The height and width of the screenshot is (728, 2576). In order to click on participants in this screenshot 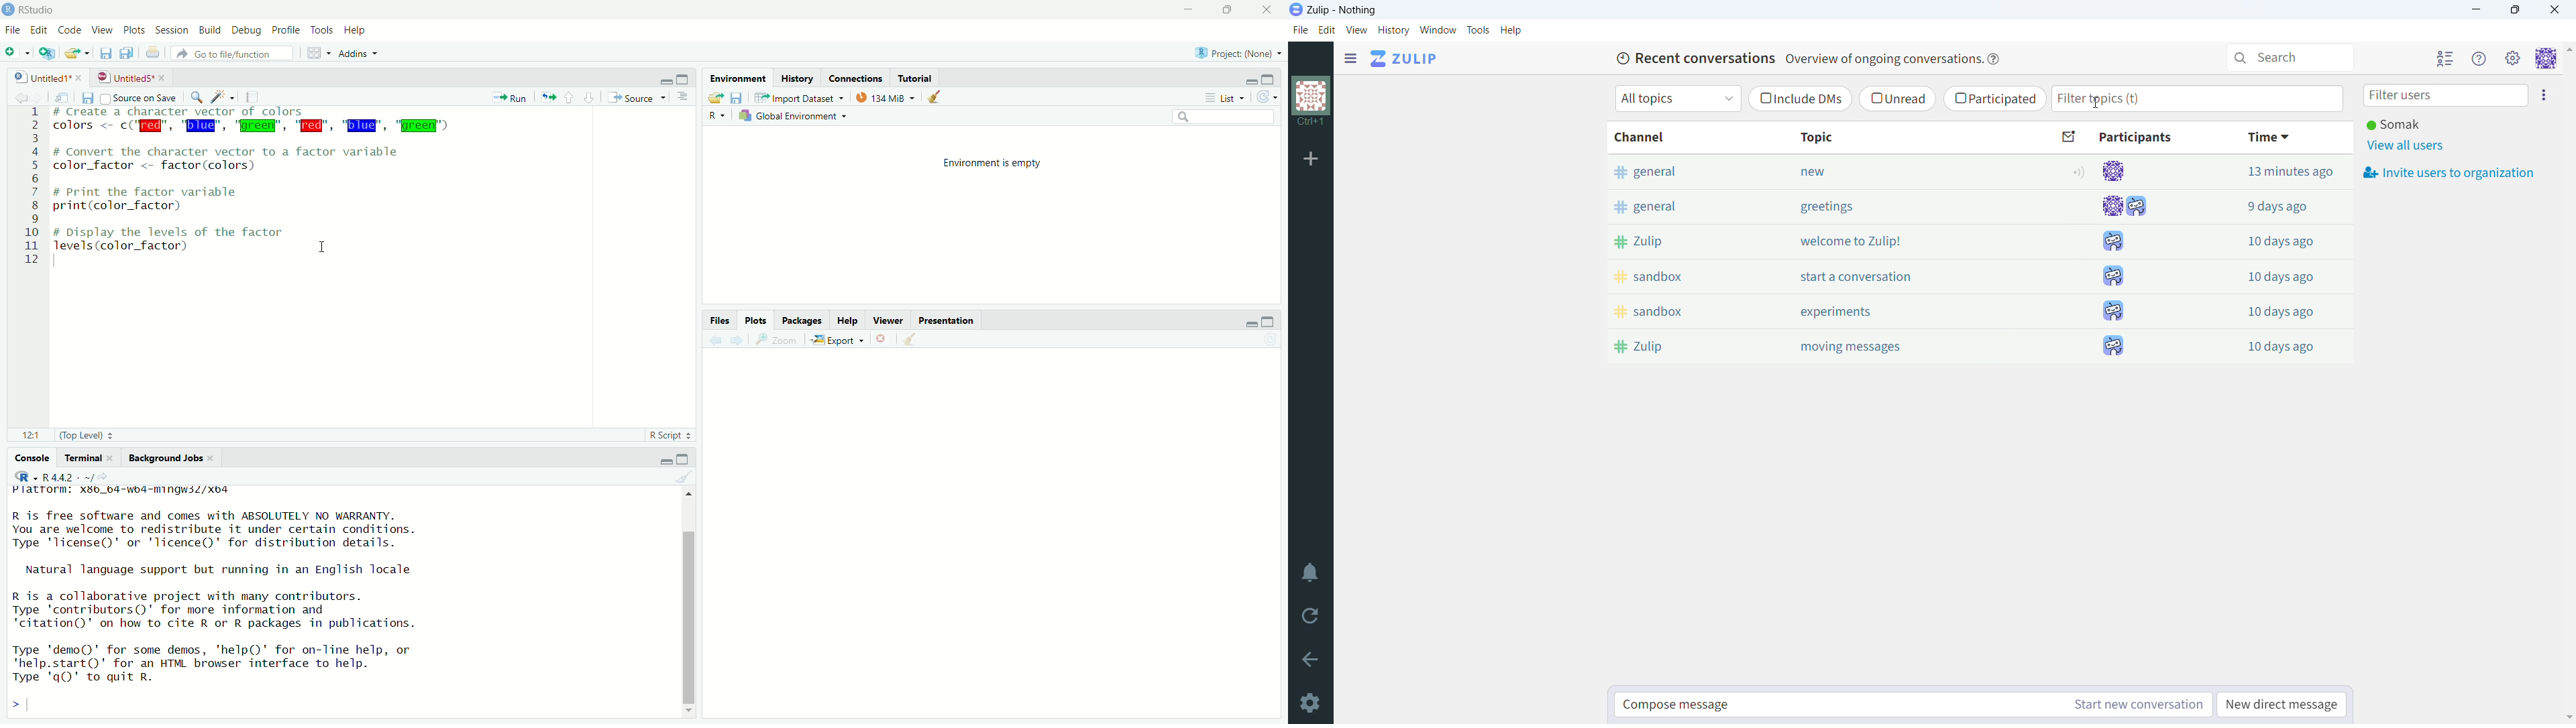, I will do `click(2118, 137)`.